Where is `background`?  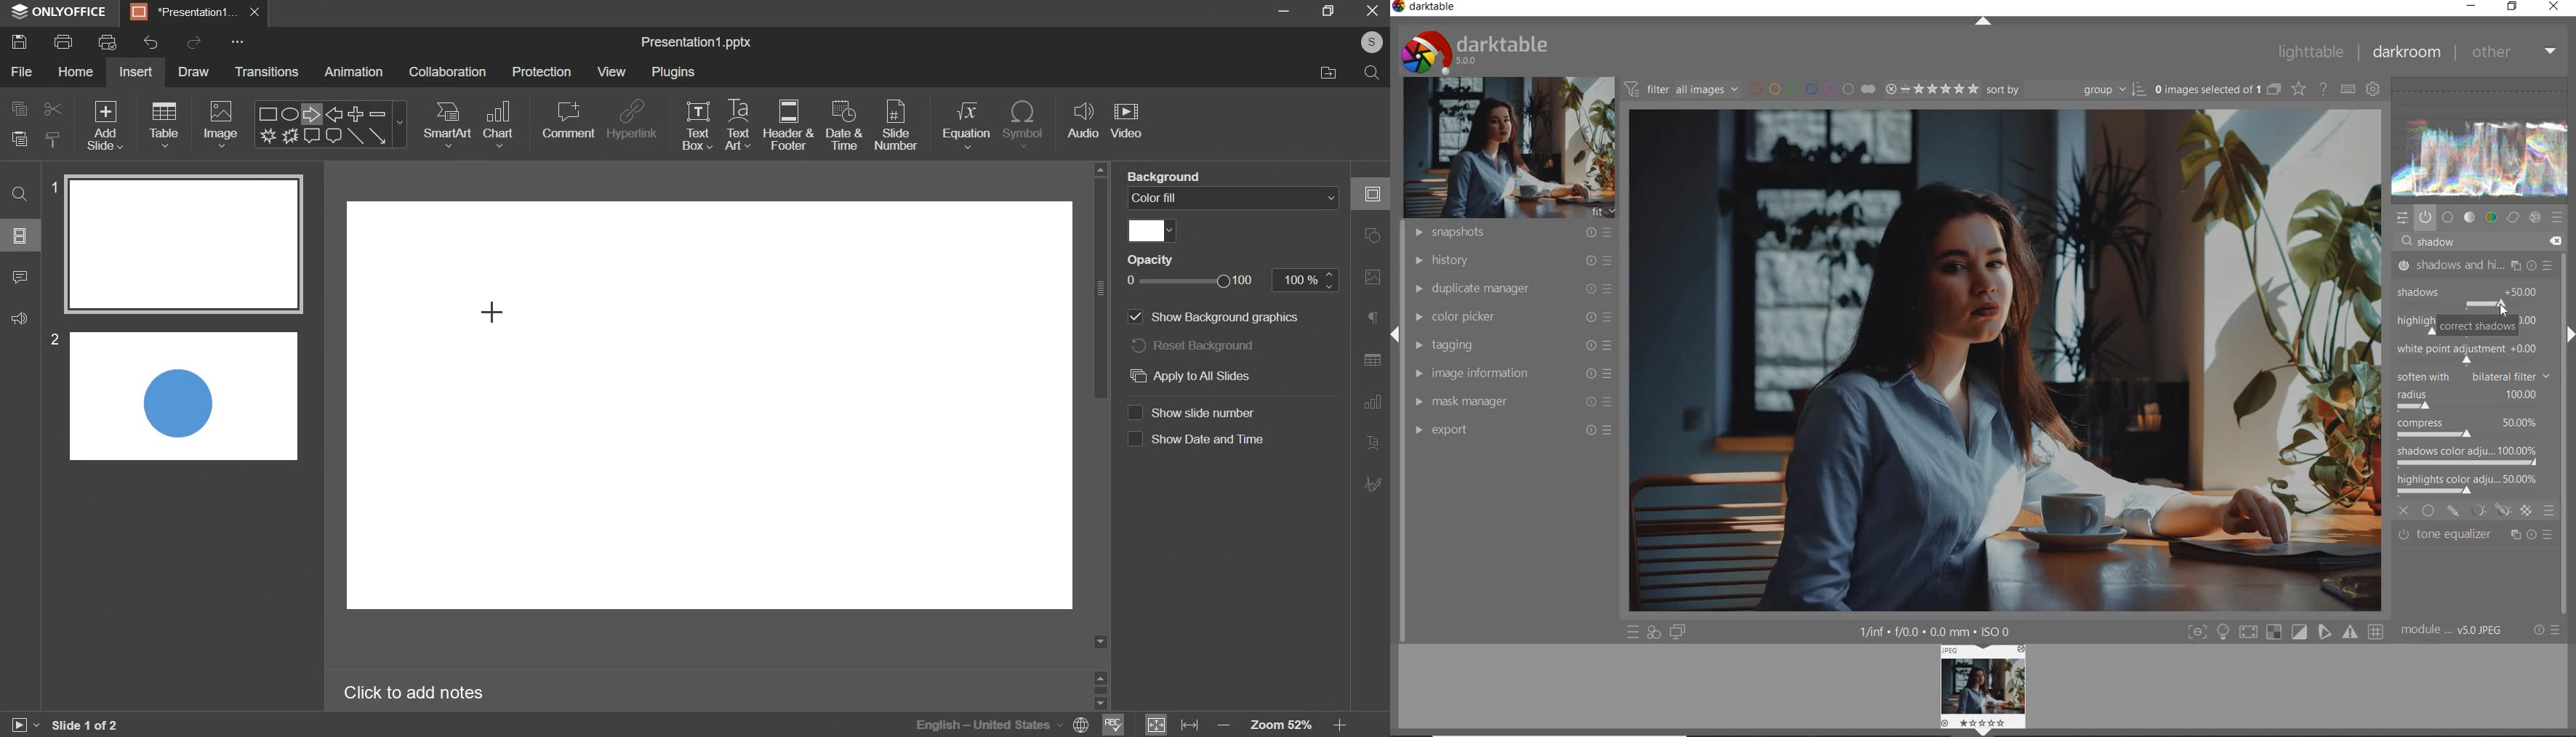 background is located at coordinates (1168, 176).